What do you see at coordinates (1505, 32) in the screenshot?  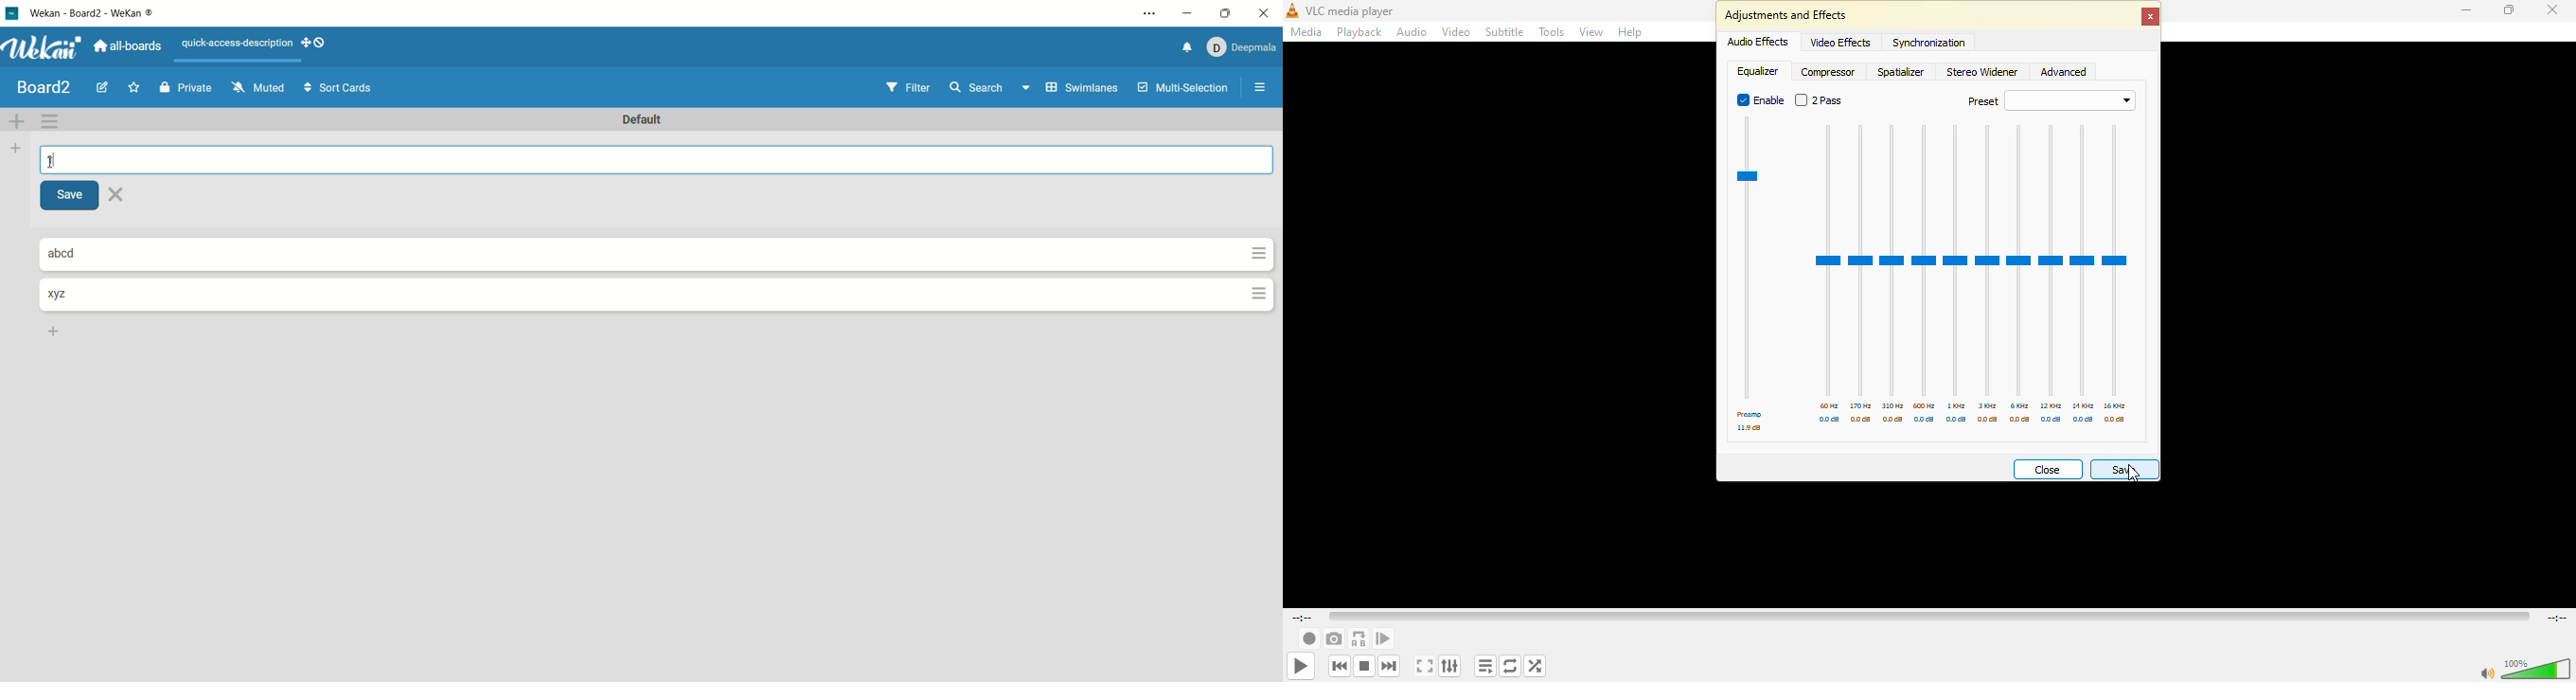 I see `subtitle` at bounding box center [1505, 32].